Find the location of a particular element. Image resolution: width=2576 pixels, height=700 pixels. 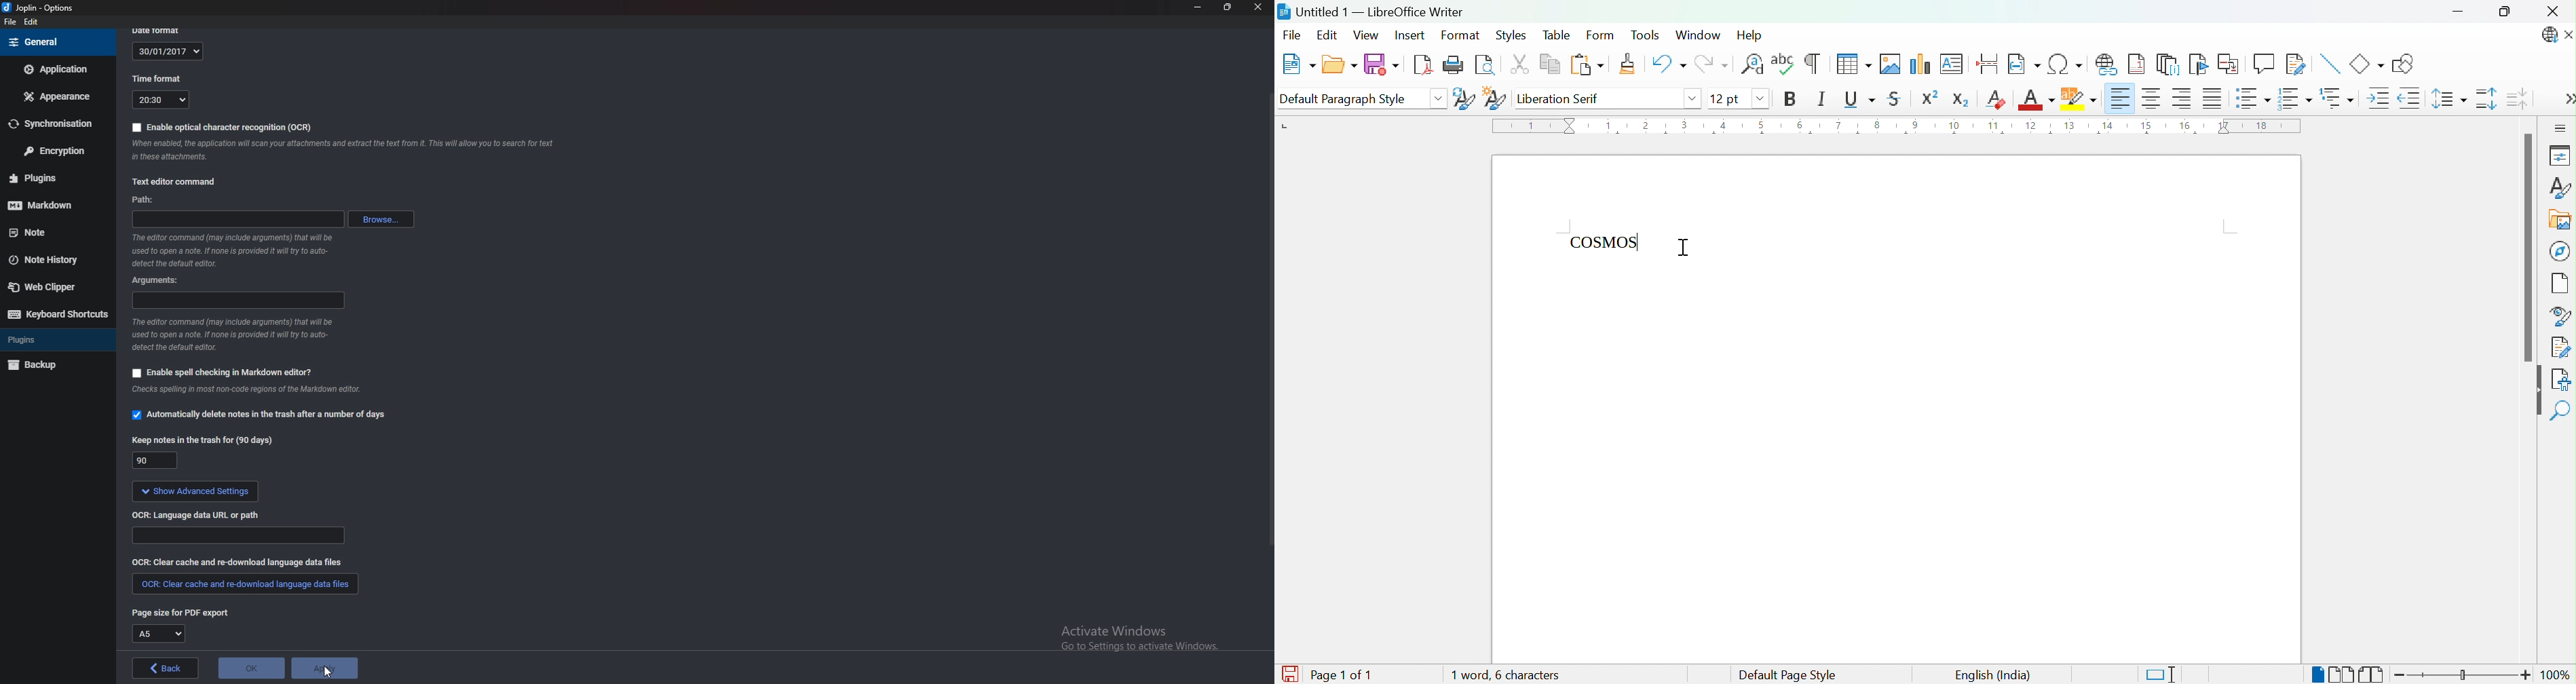

Window is located at coordinates (1701, 36).